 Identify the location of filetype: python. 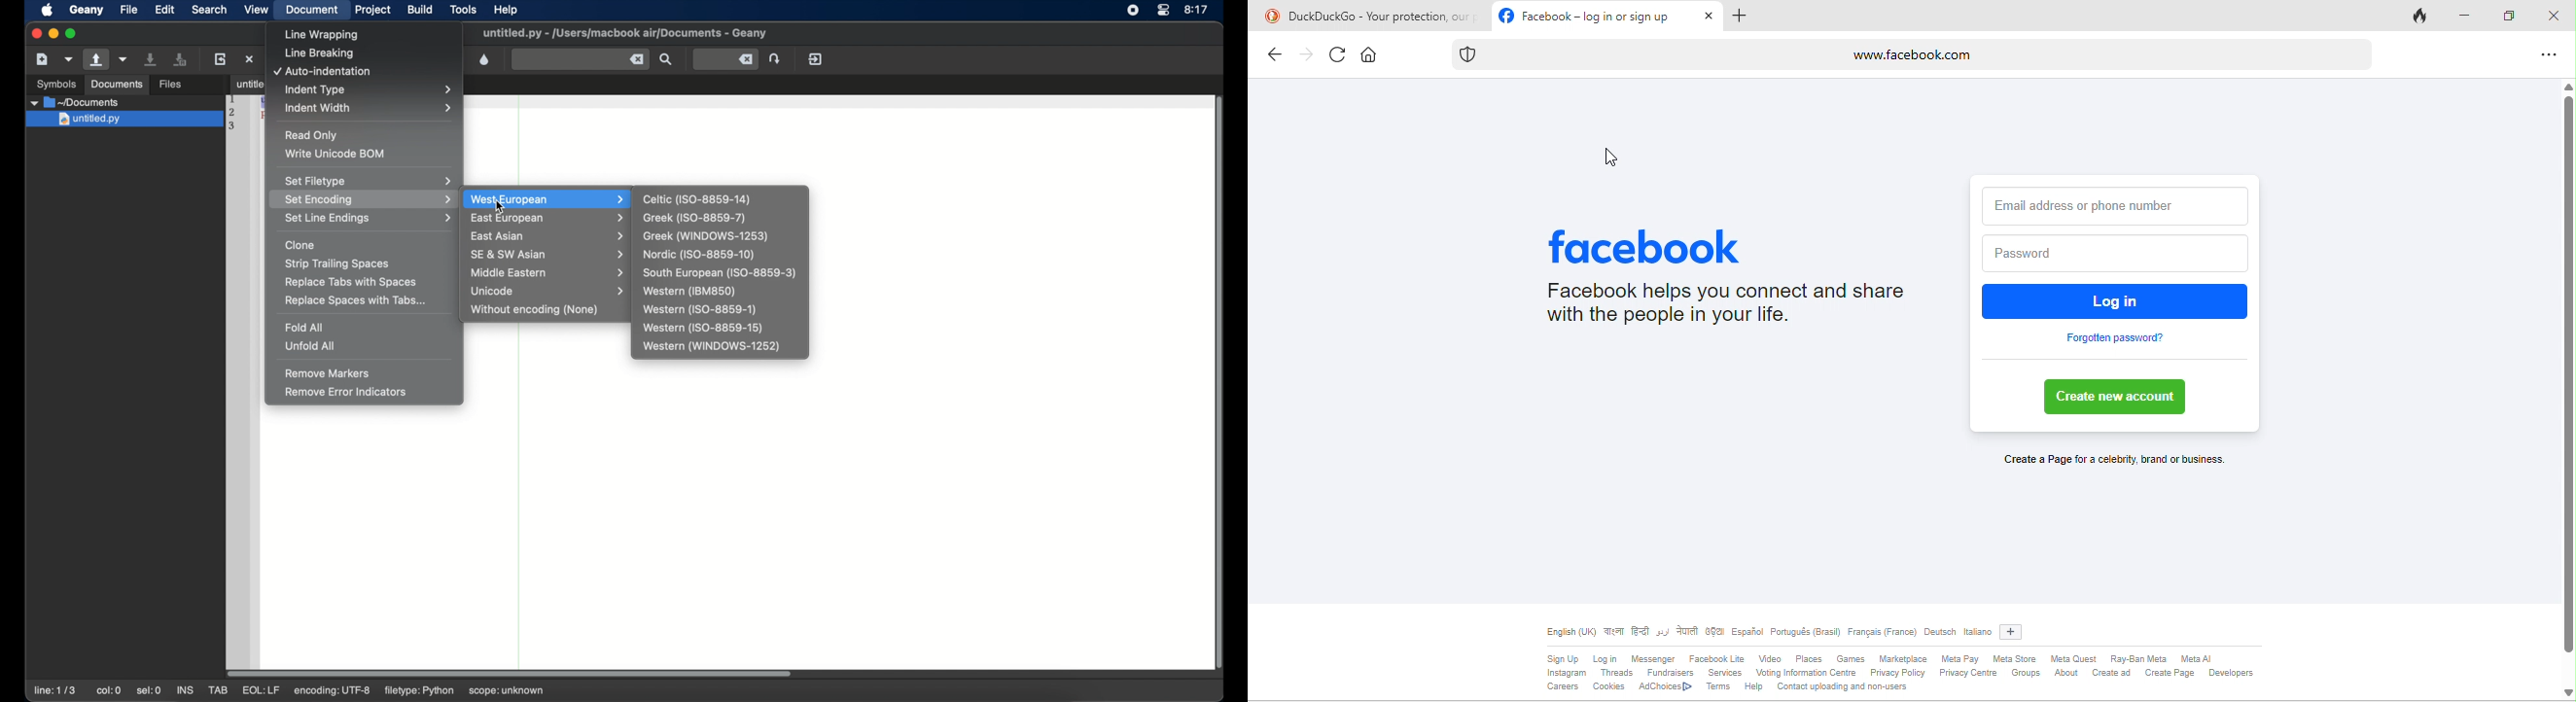
(421, 691).